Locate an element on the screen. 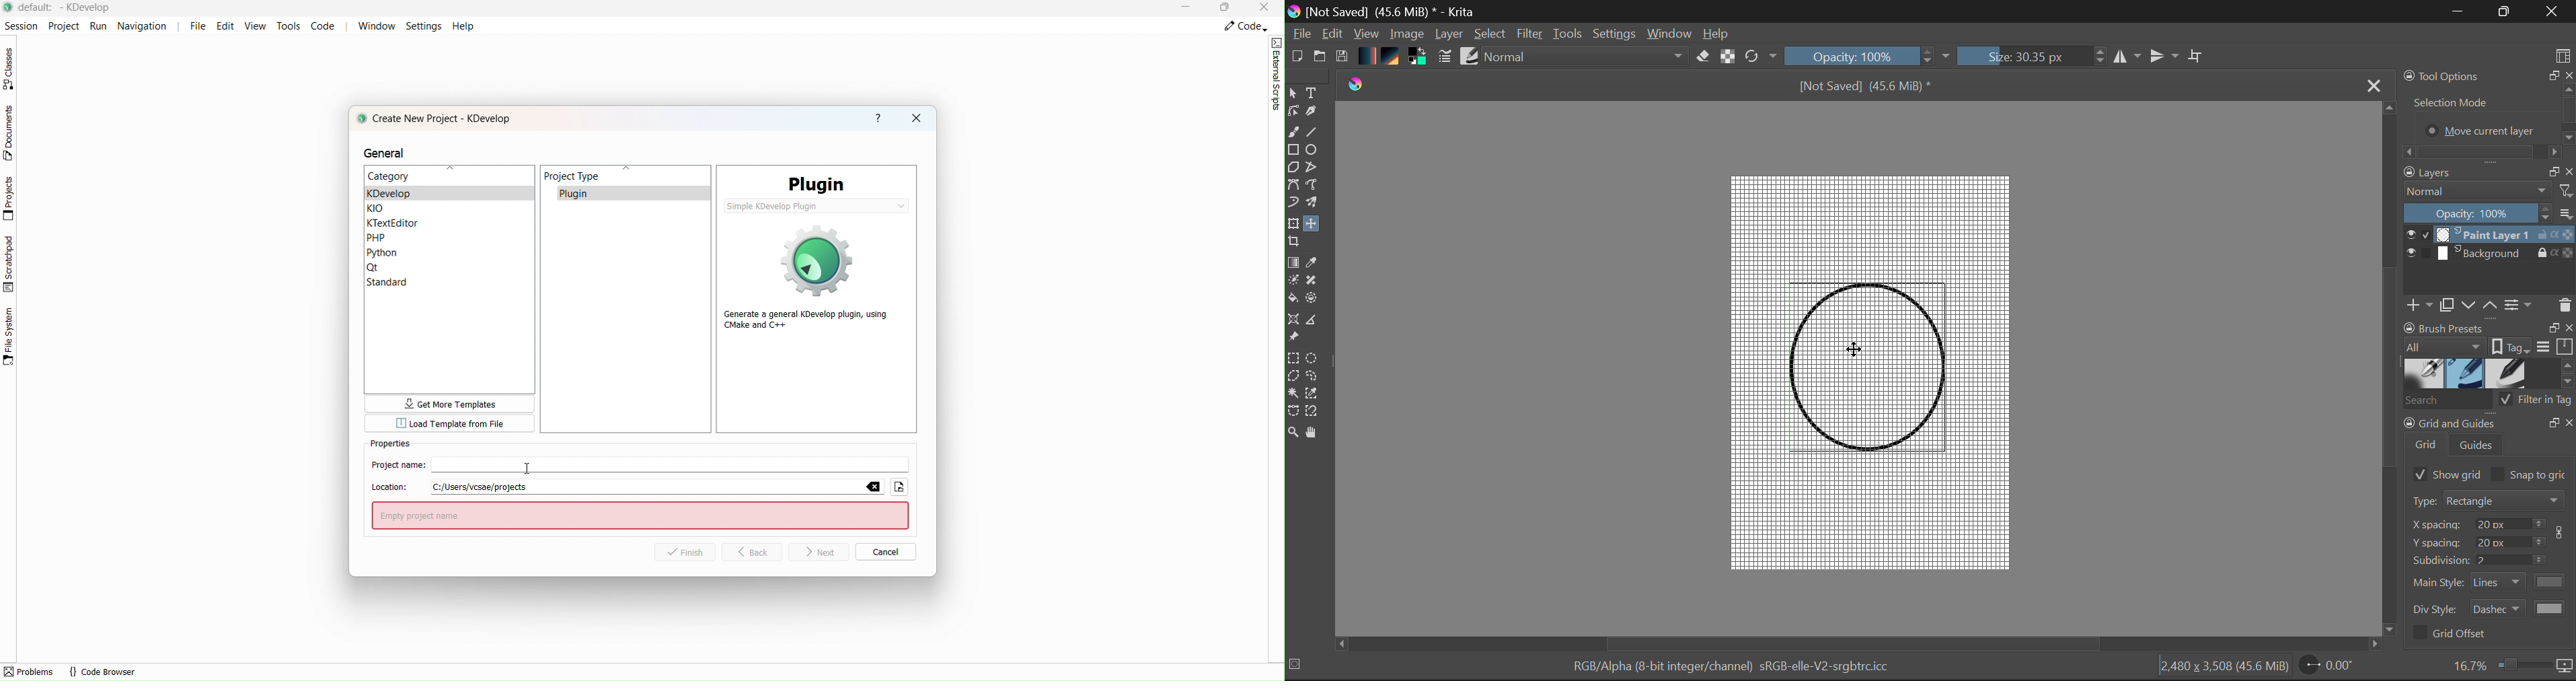 The image size is (2576, 700). Edit Shapes is located at coordinates (1295, 112).